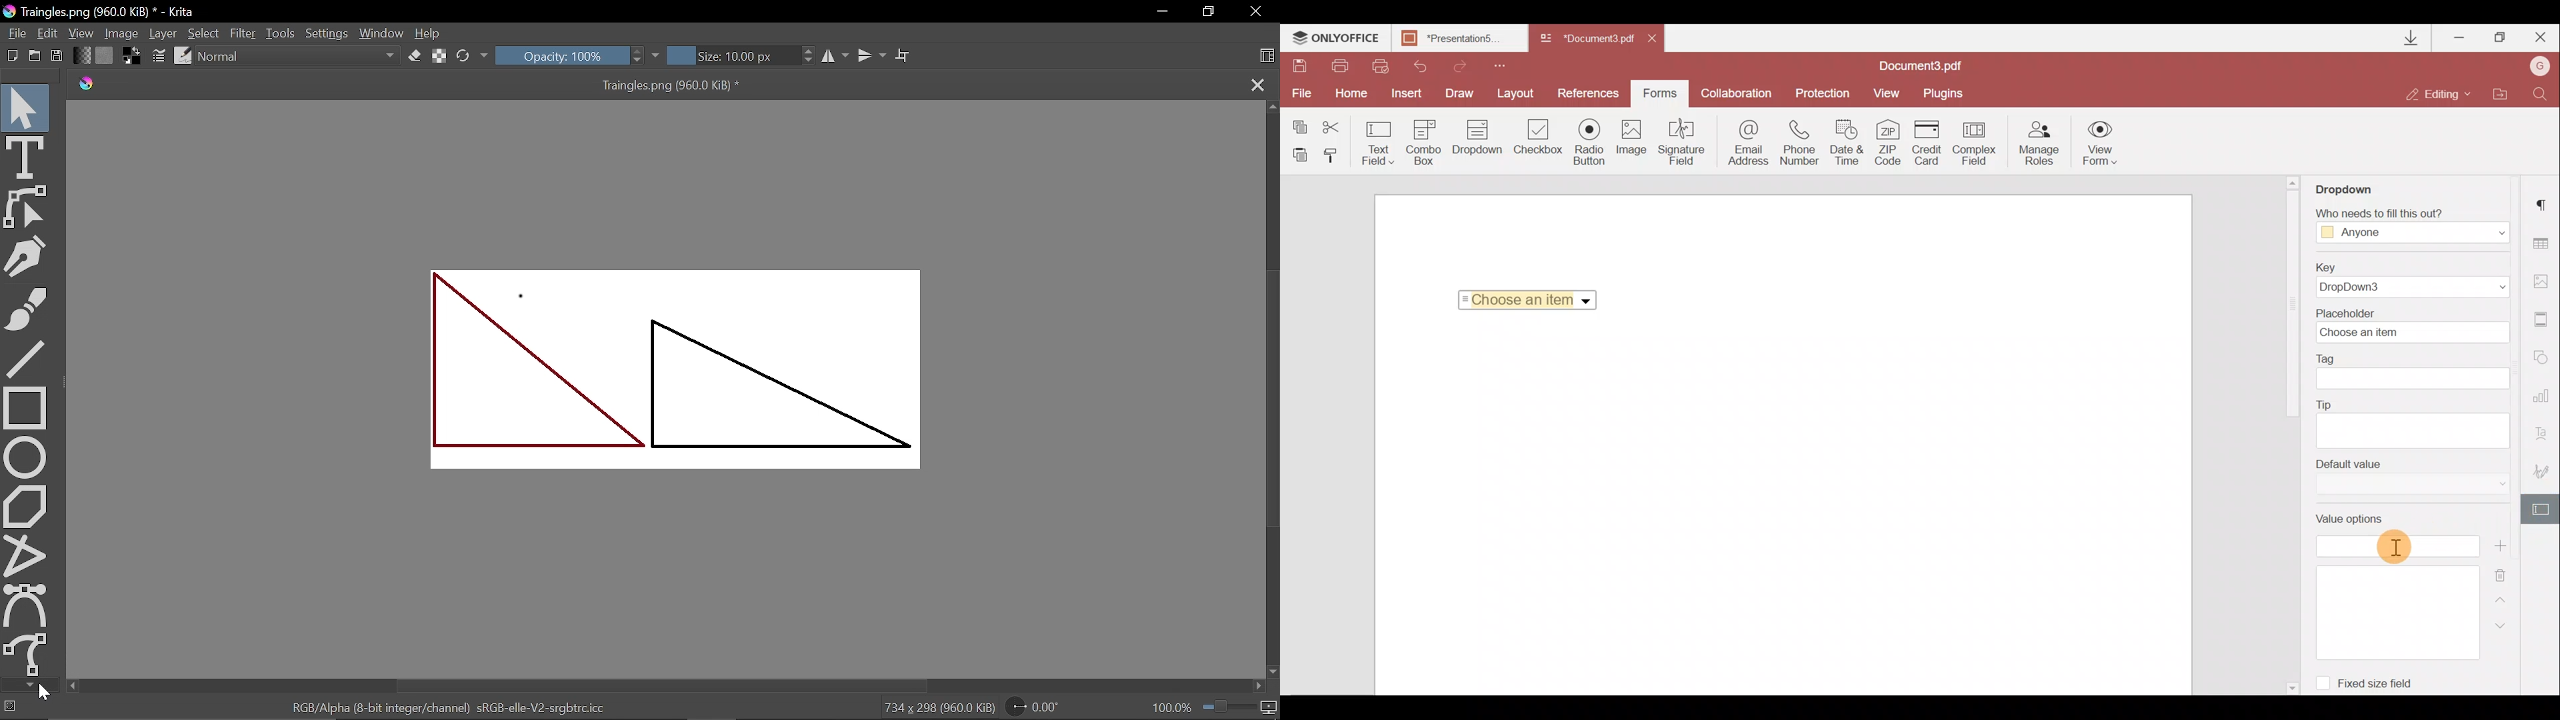  What do you see at coordinates (162, 32) in the screenshot?
I see `Layer` at bounding box center [162, 32].